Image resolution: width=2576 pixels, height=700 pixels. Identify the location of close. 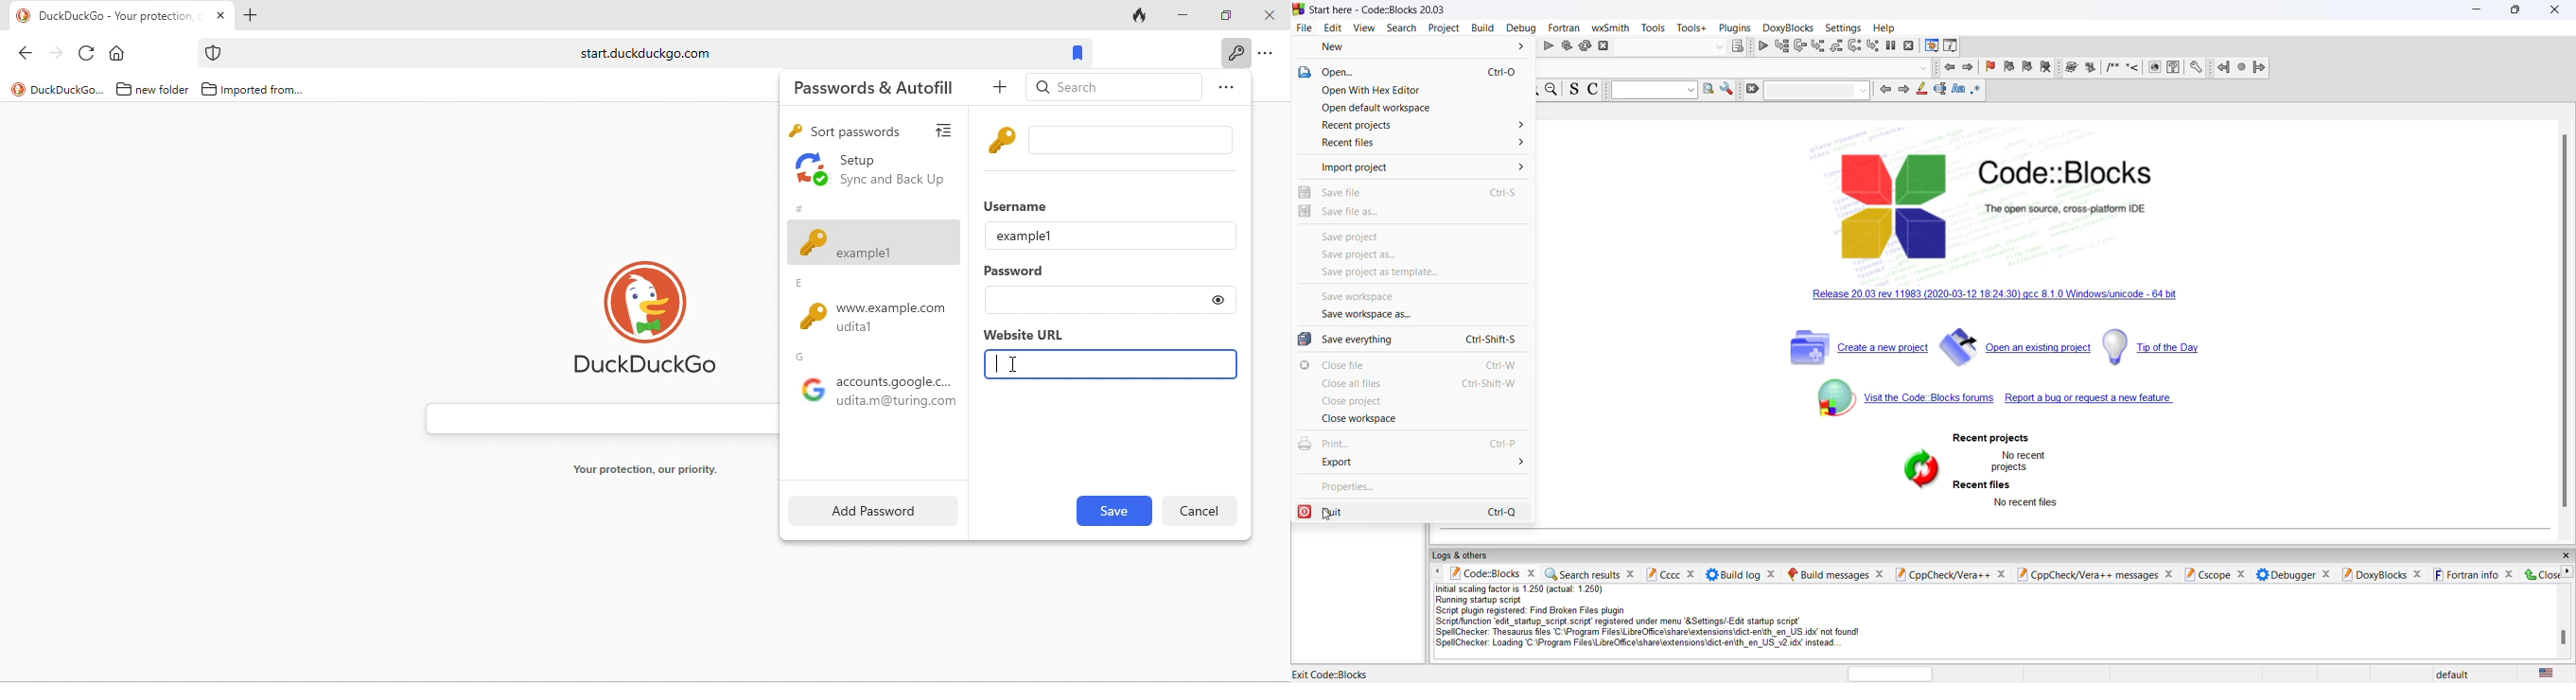
(2243, 574).